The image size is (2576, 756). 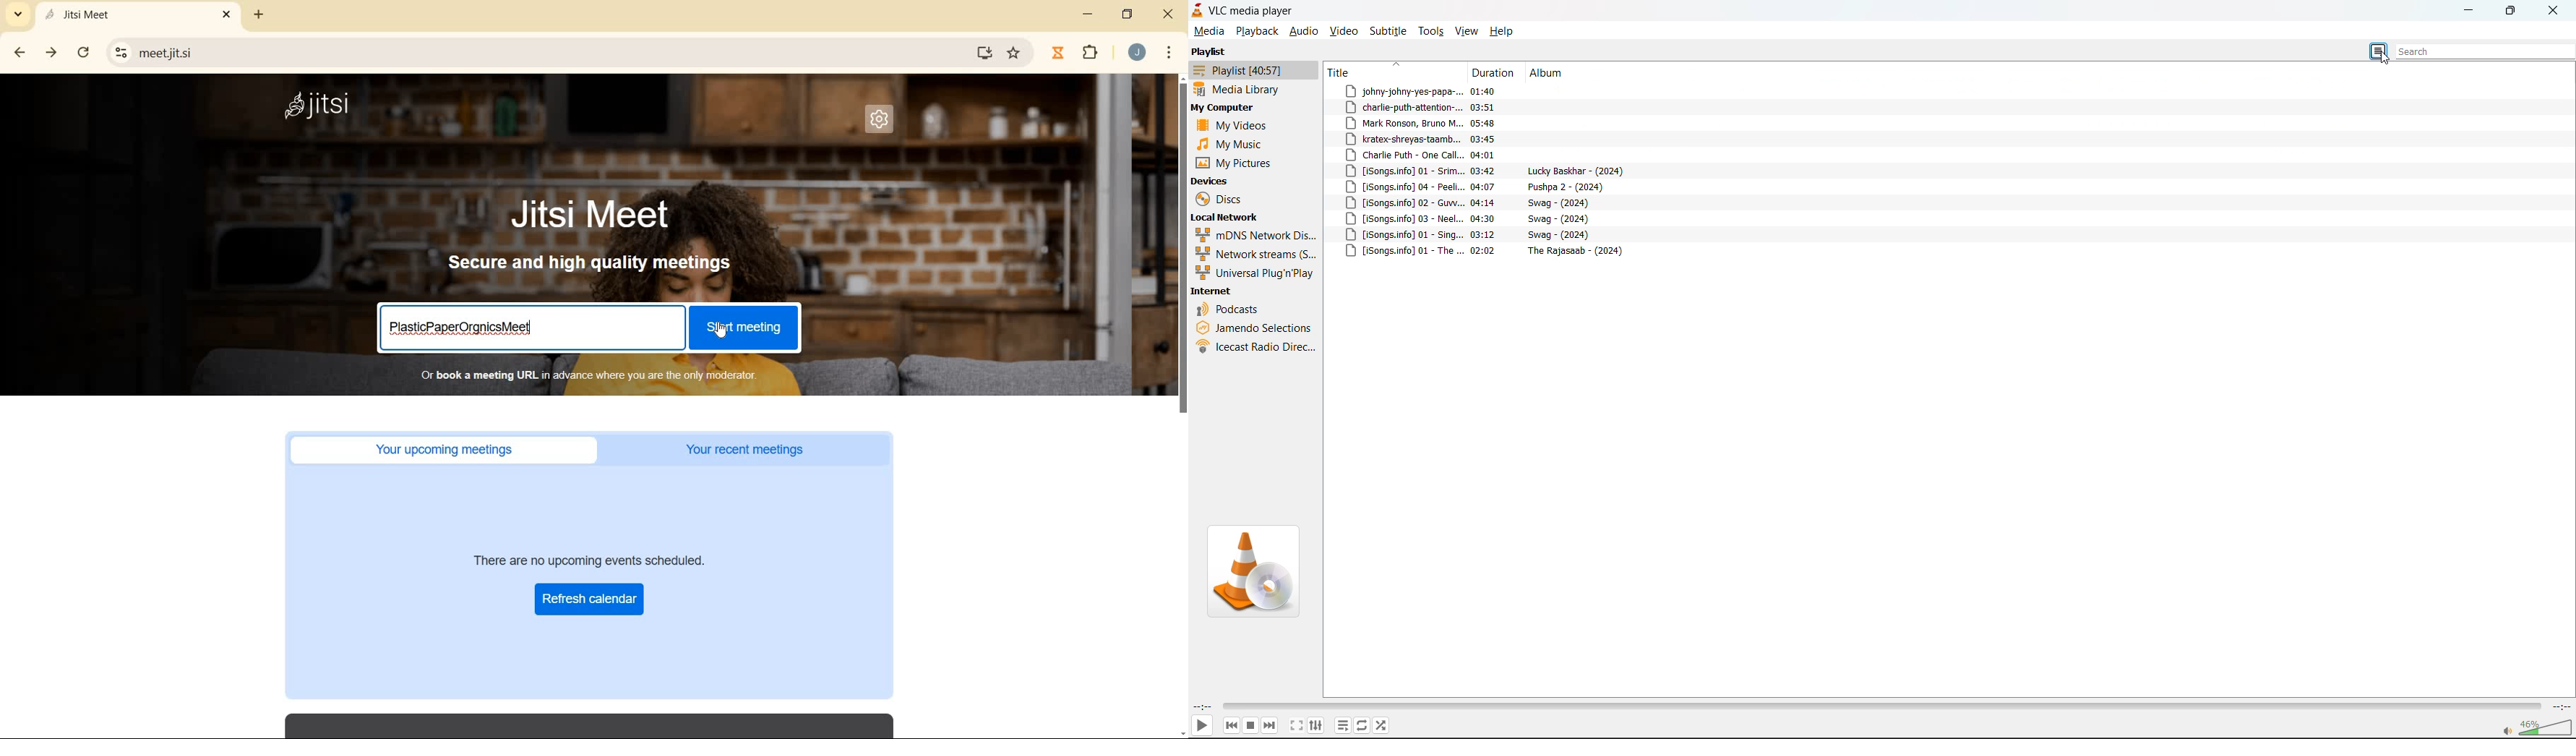 I want to click on minimize, so click(x=1090, y=14).